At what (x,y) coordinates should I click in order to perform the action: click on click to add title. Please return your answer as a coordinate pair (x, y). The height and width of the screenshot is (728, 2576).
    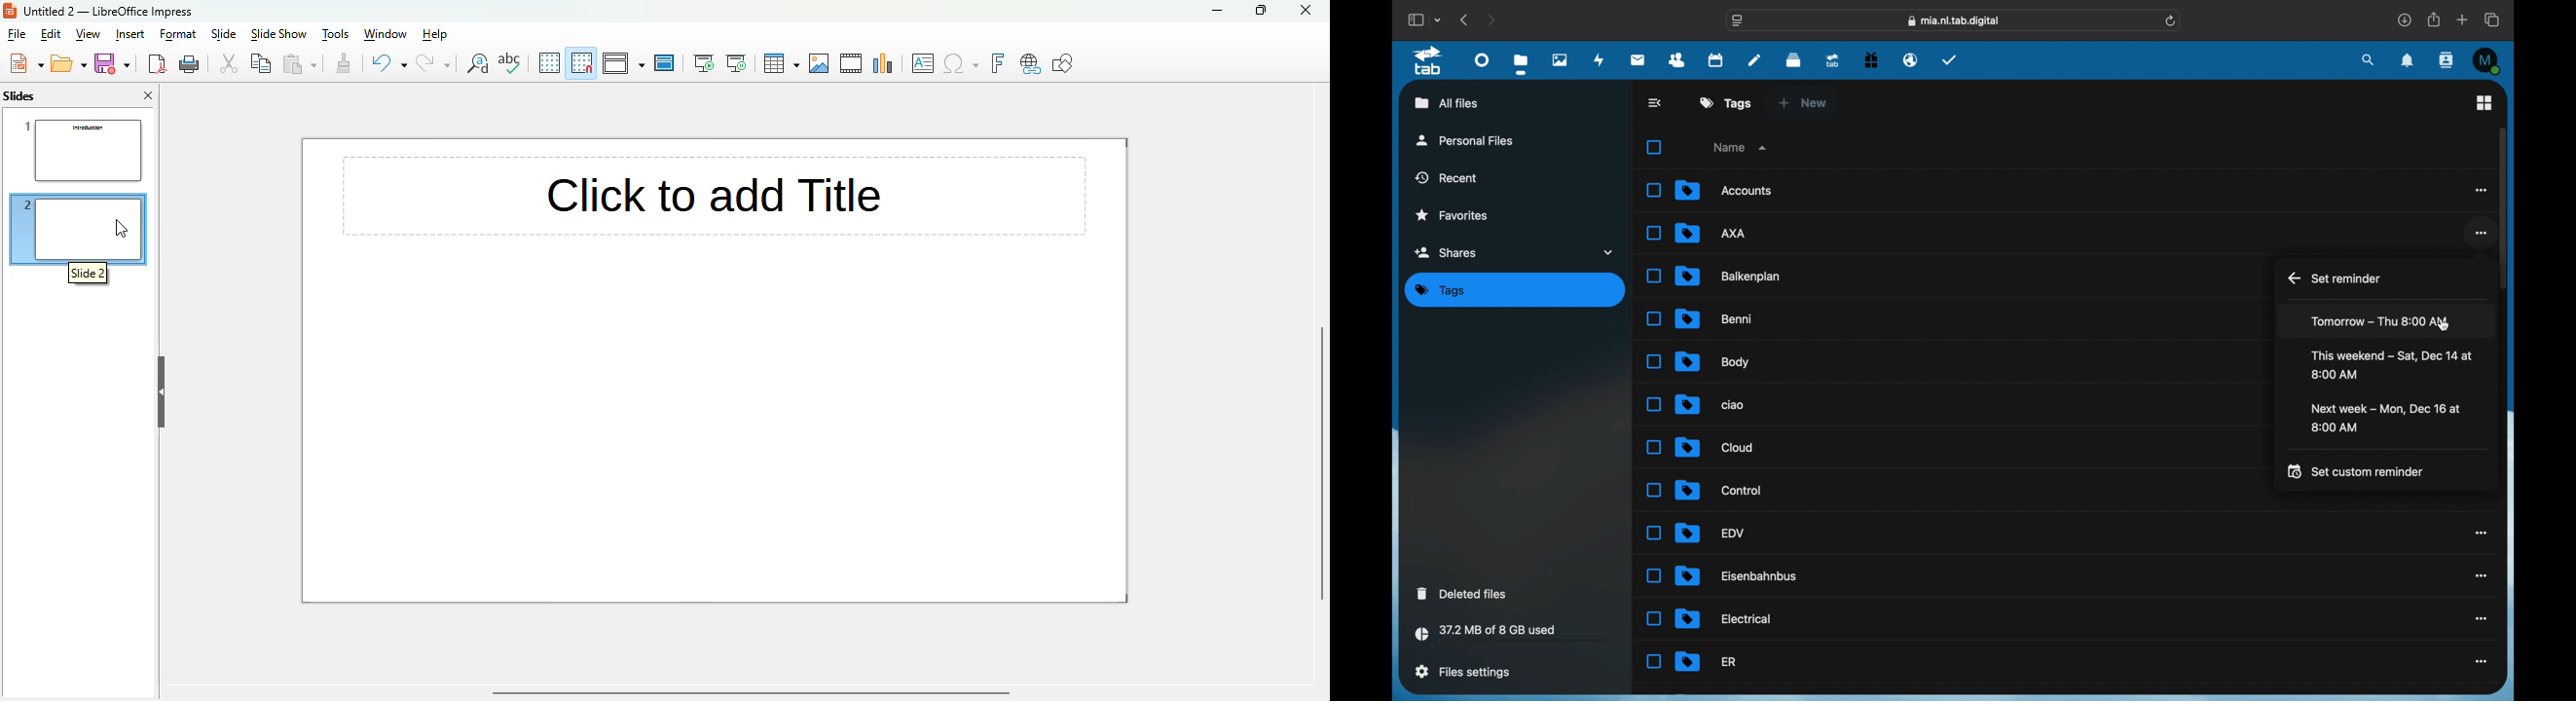
    Looking at the image, I should click on (606, 196).